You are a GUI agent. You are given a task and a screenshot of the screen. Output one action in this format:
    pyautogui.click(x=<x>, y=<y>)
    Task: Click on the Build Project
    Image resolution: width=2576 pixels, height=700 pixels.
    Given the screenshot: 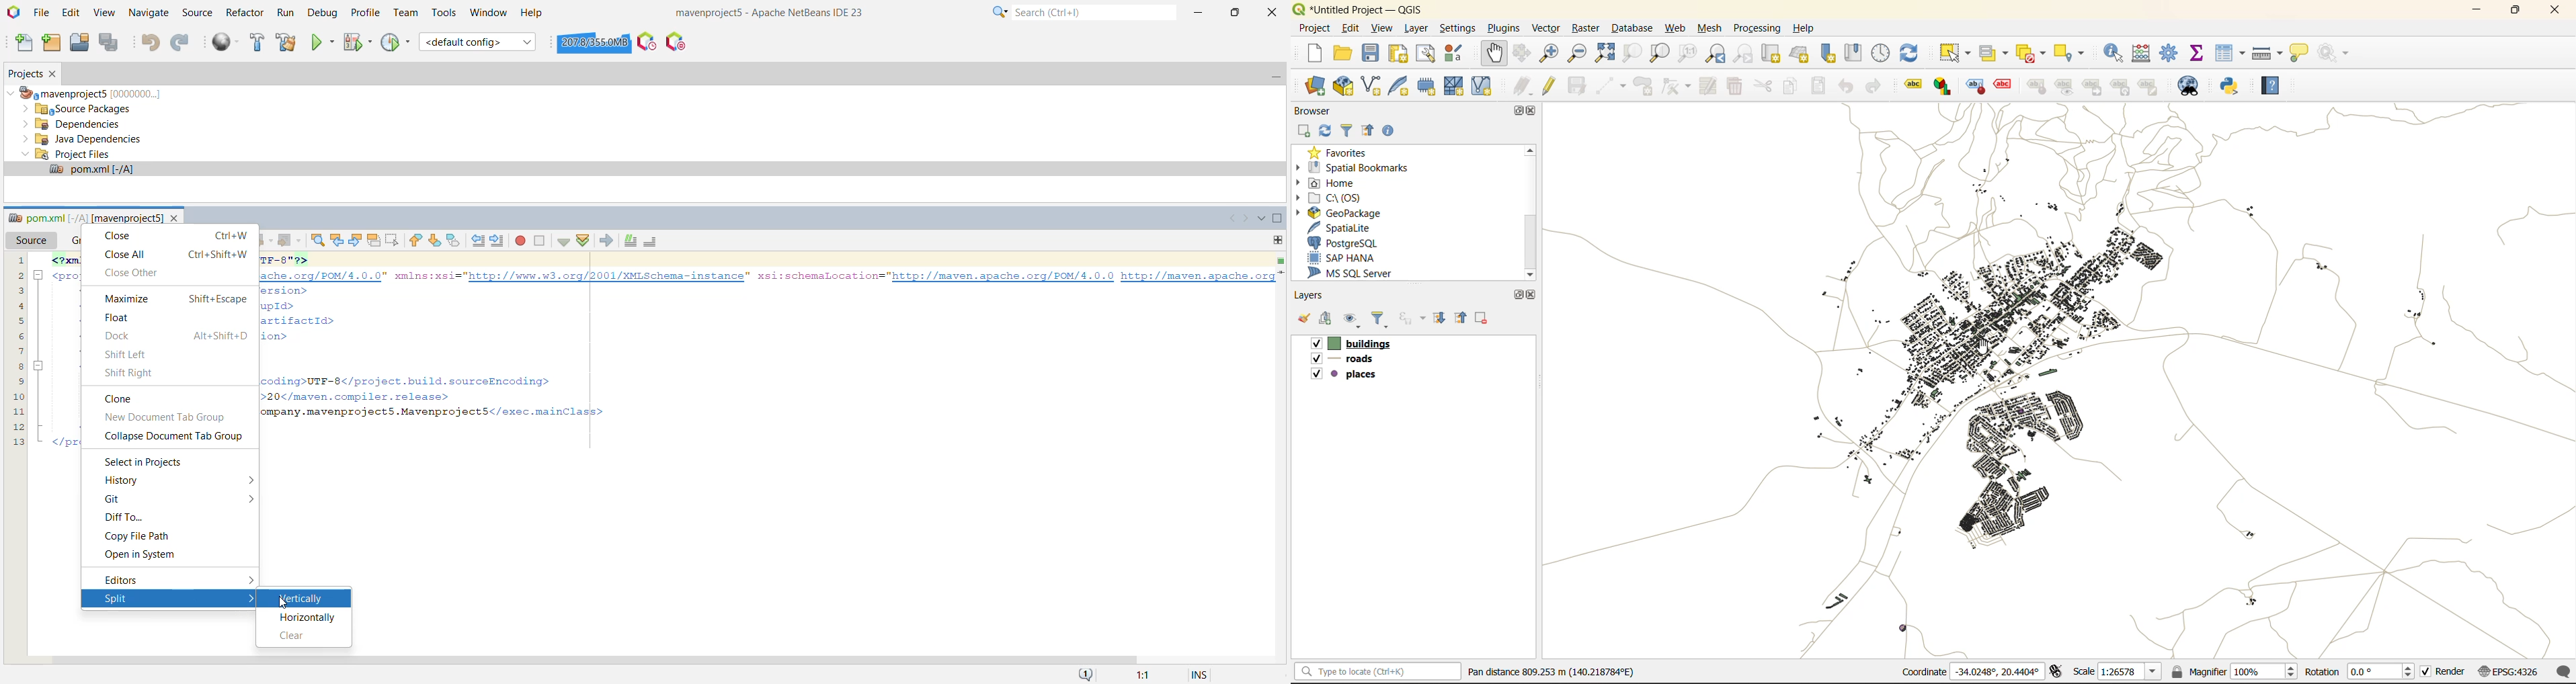 What is the action you would take?
    pyautogui.click(x=256, y=42)
    